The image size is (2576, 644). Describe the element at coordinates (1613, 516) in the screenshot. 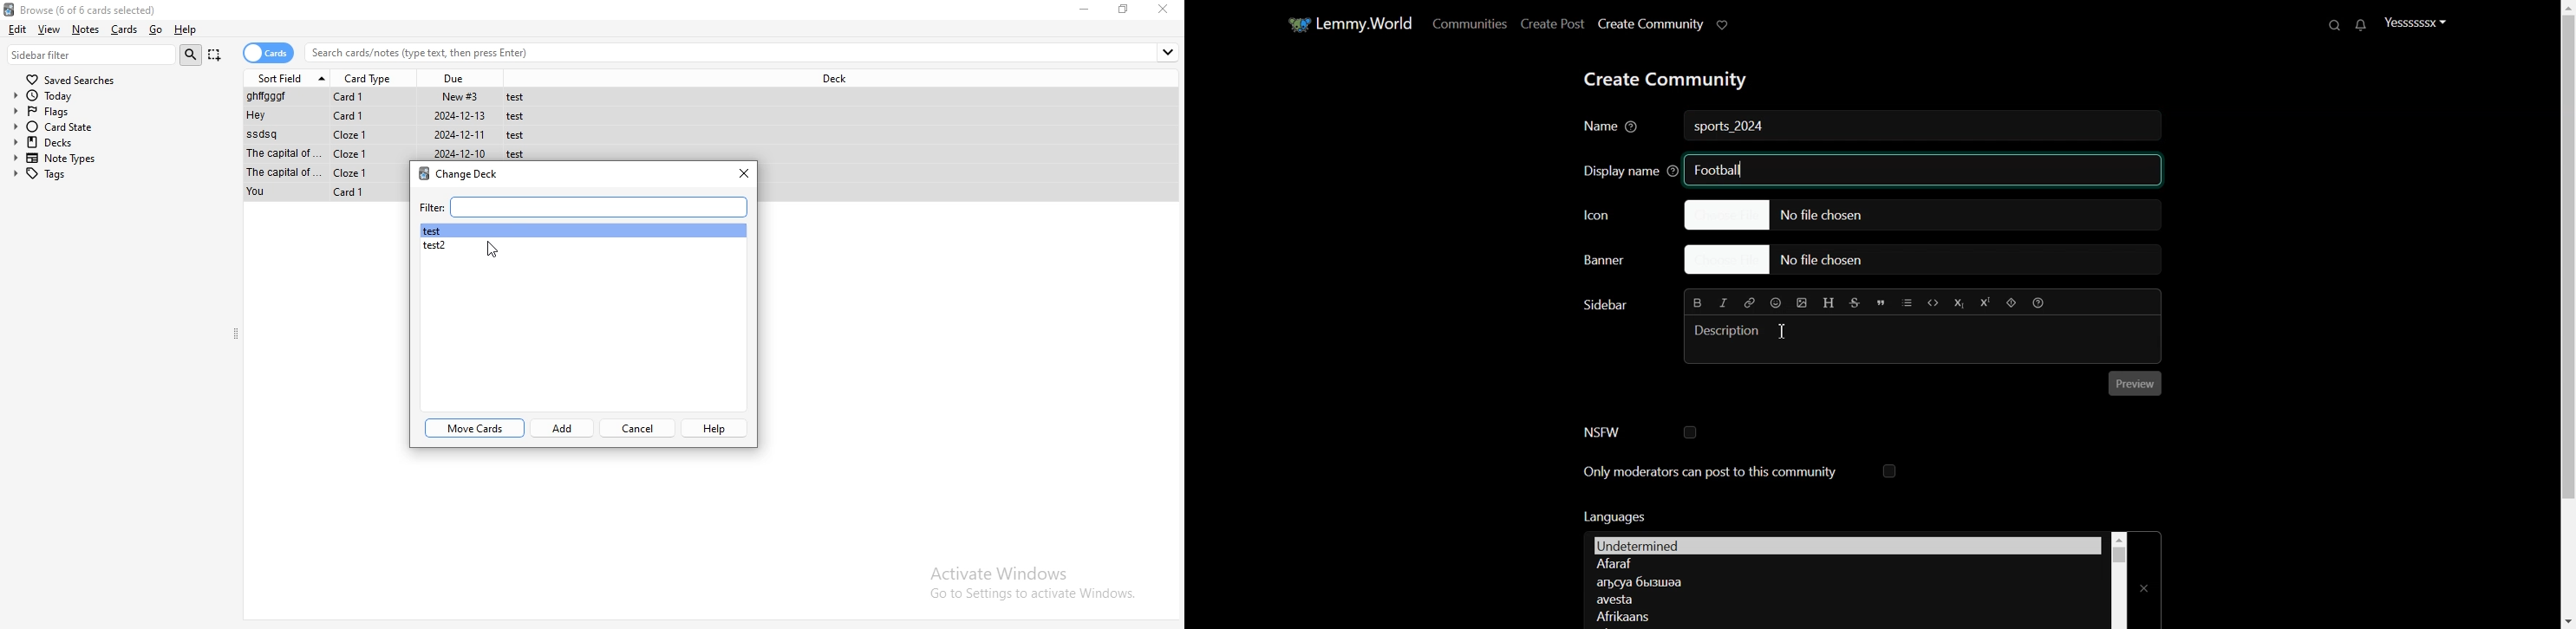

I see `Text` at that location.